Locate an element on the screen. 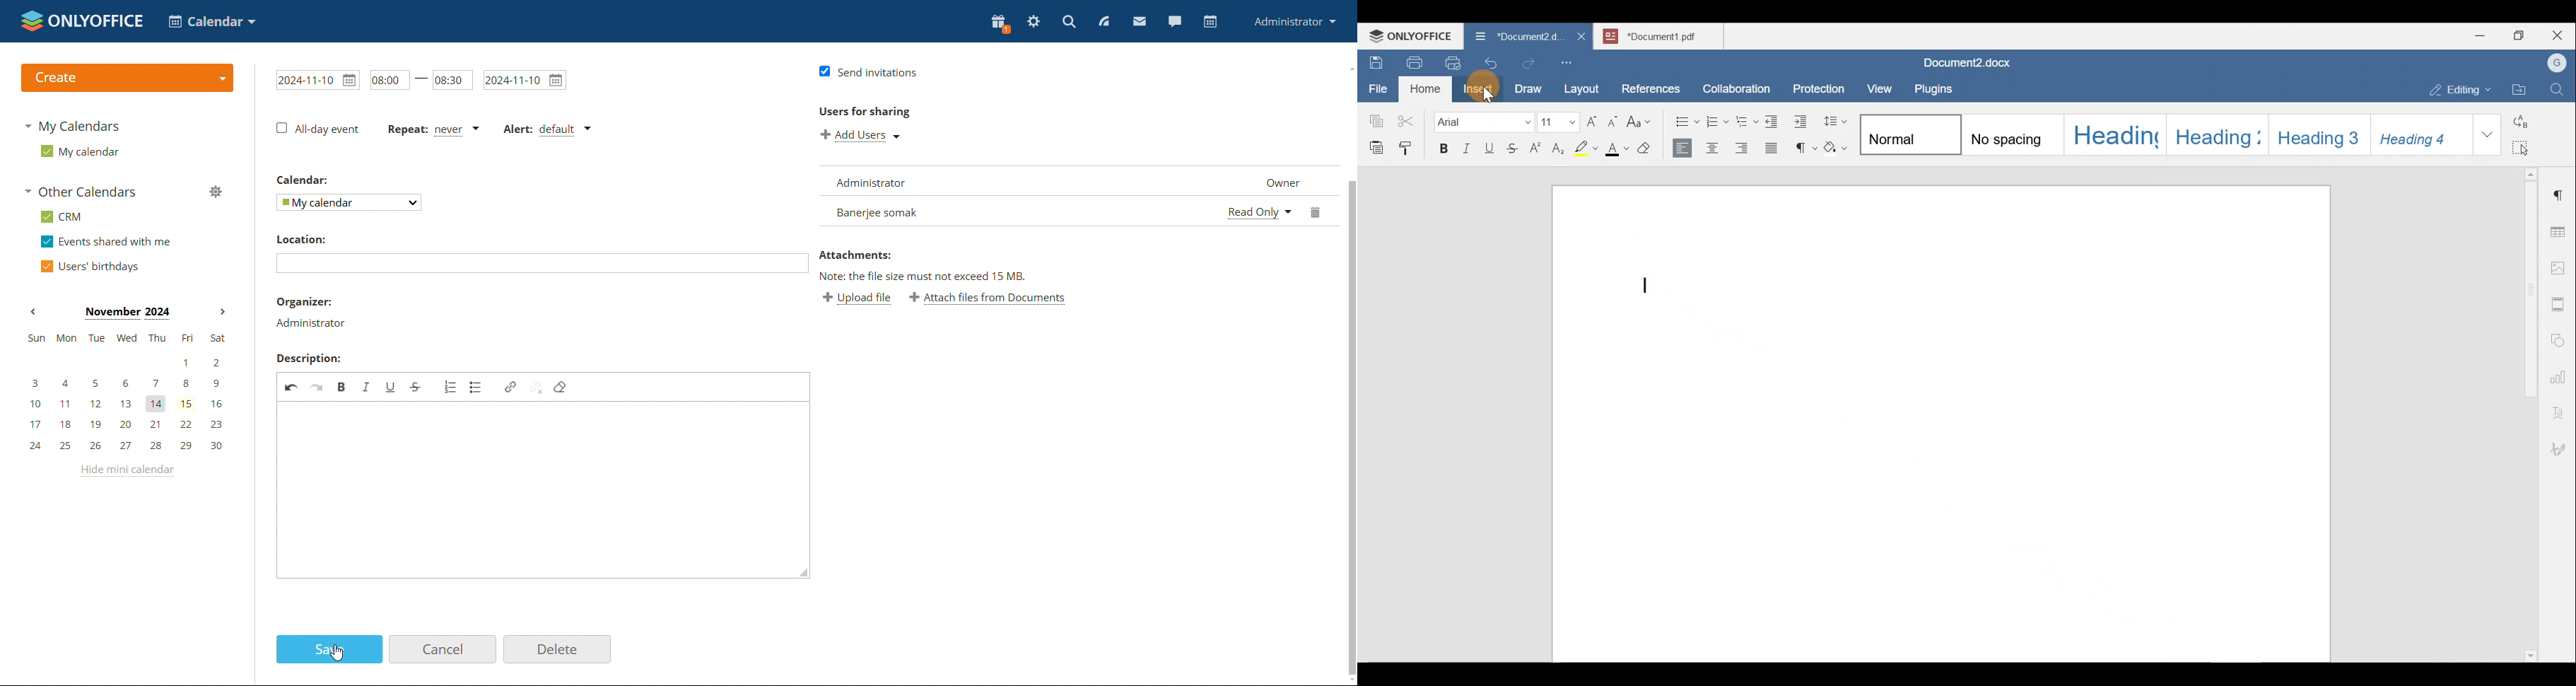 The image size is (2576, 700). Close document is located at coordinates (1579, 35).